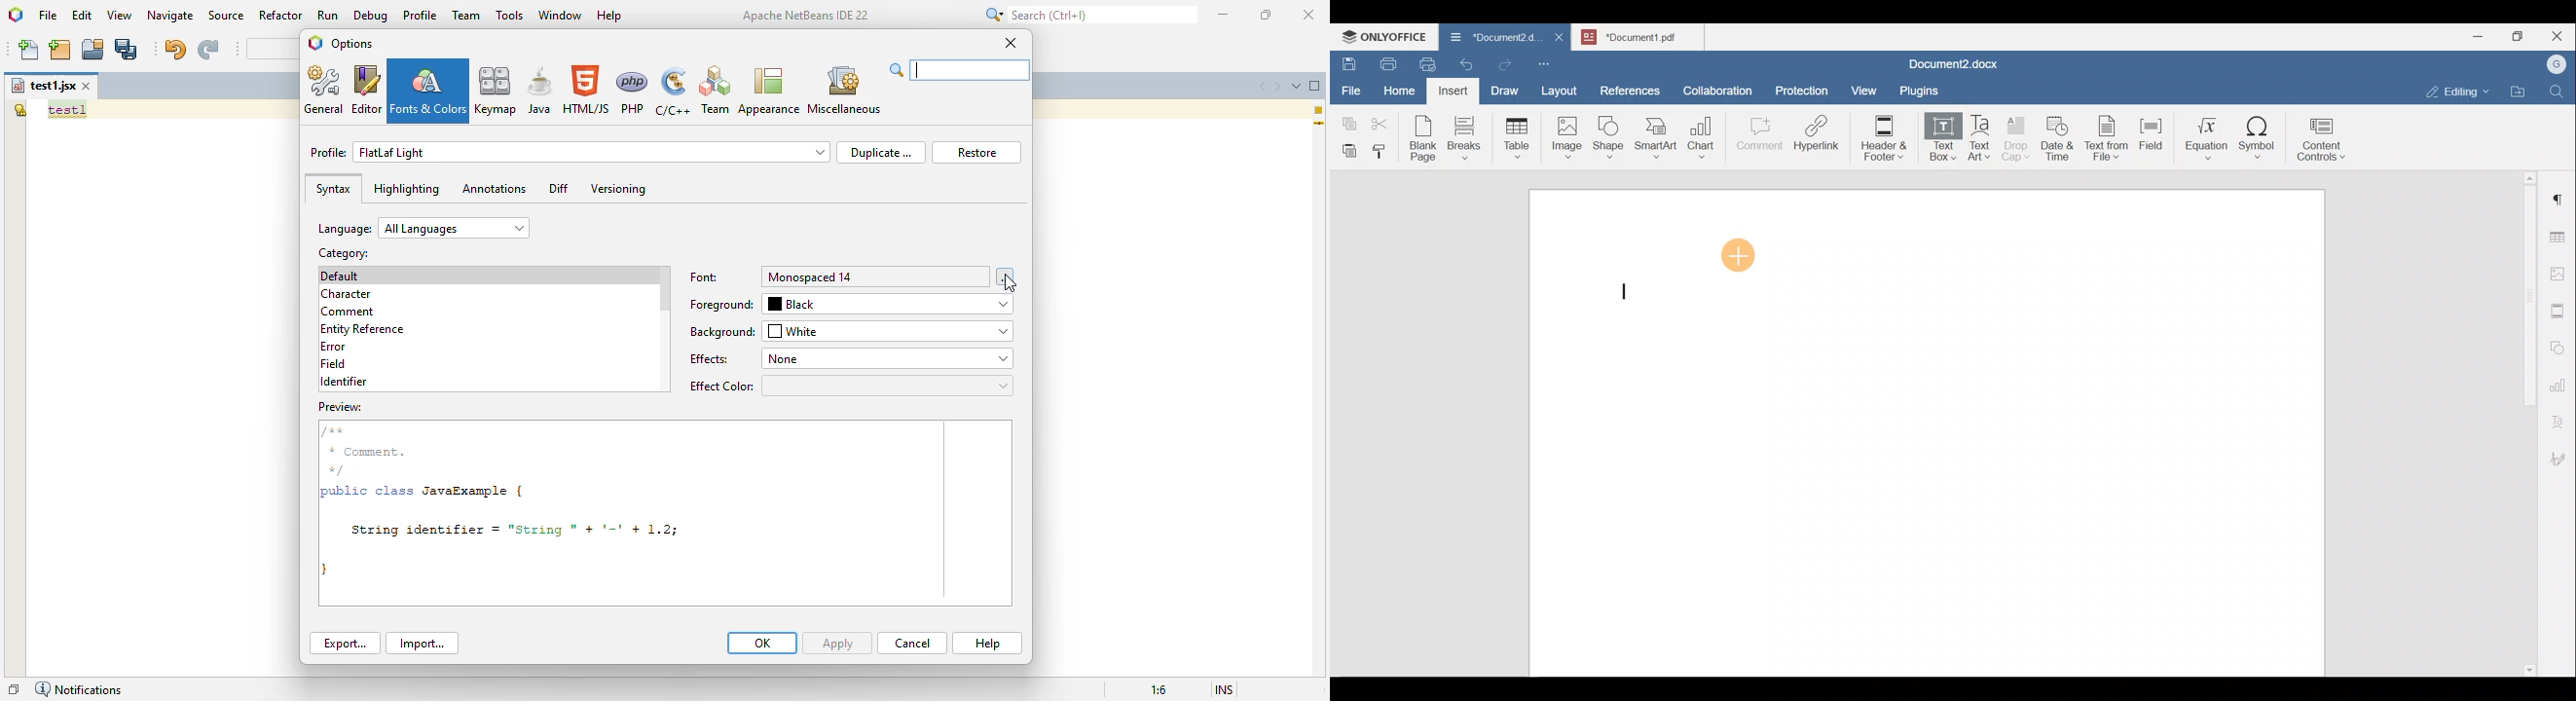  What do you see at coordinates (1981, 138) in the screenshot?
I see `Text Art` at bounding box center [1981, 138].